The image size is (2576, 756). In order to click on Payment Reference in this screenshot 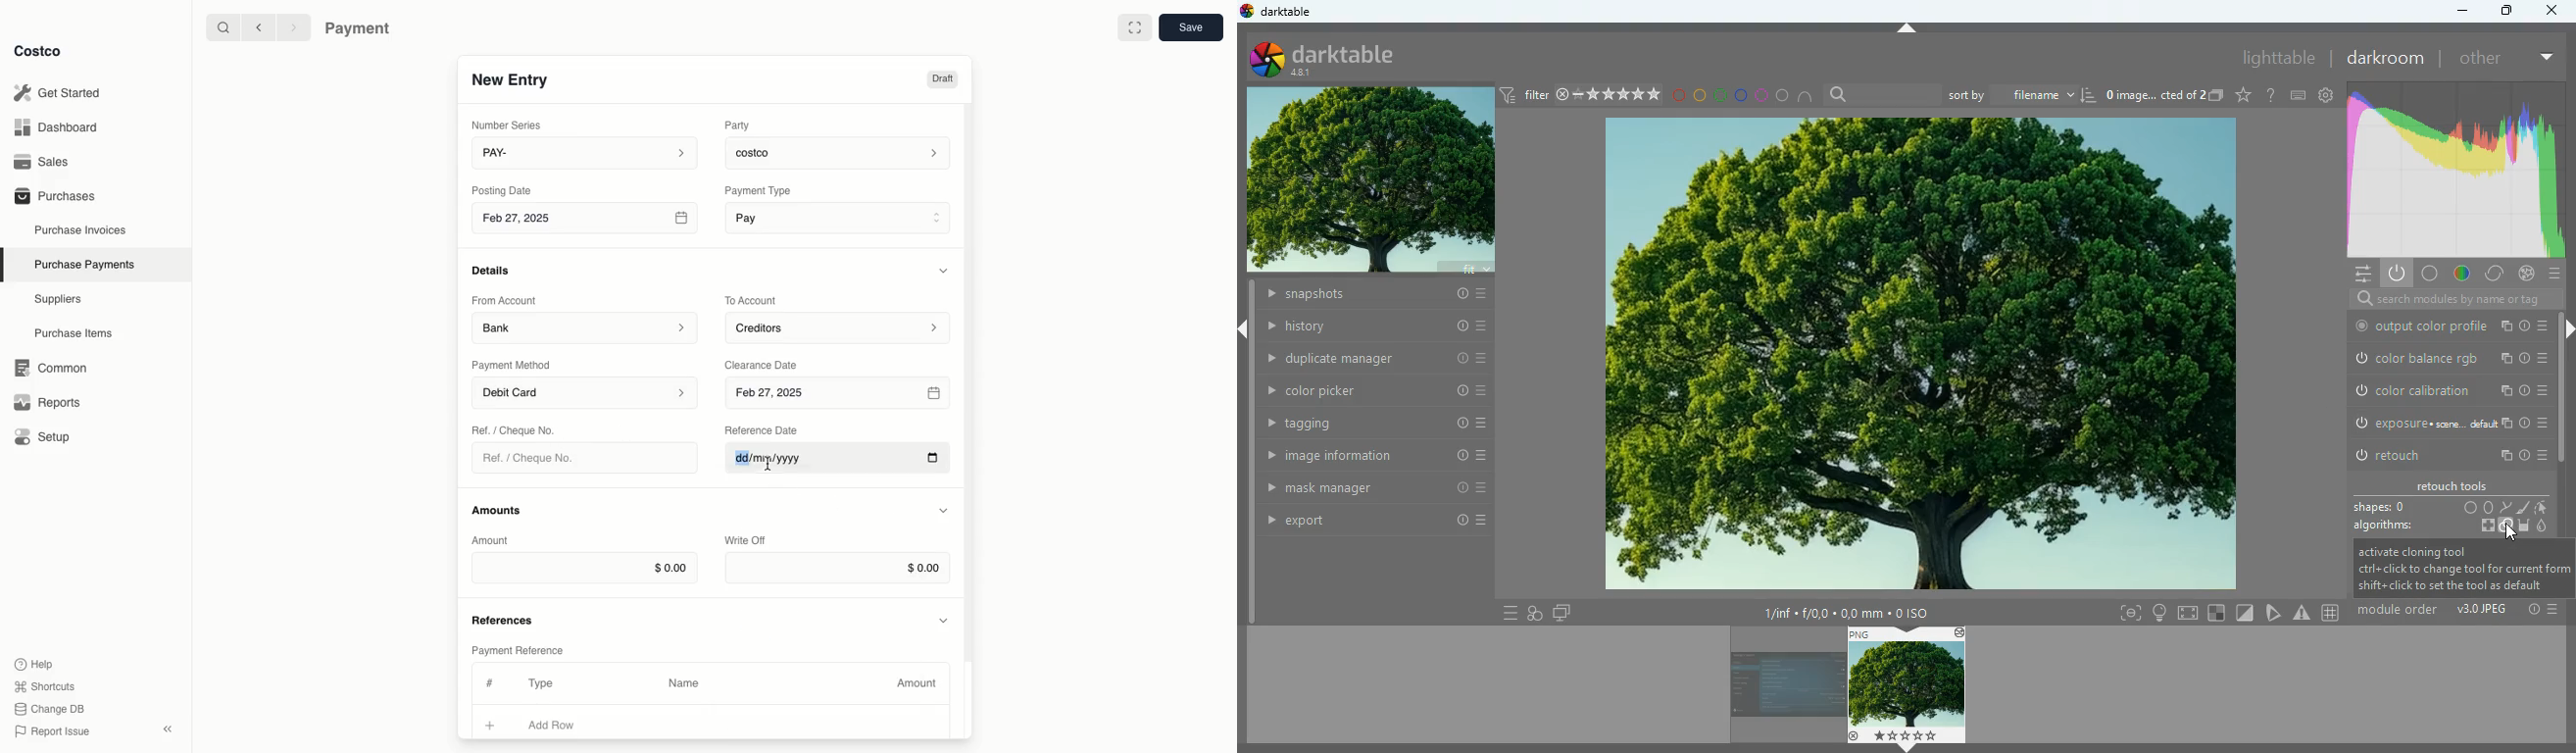, I will do `click(516, 648)`.